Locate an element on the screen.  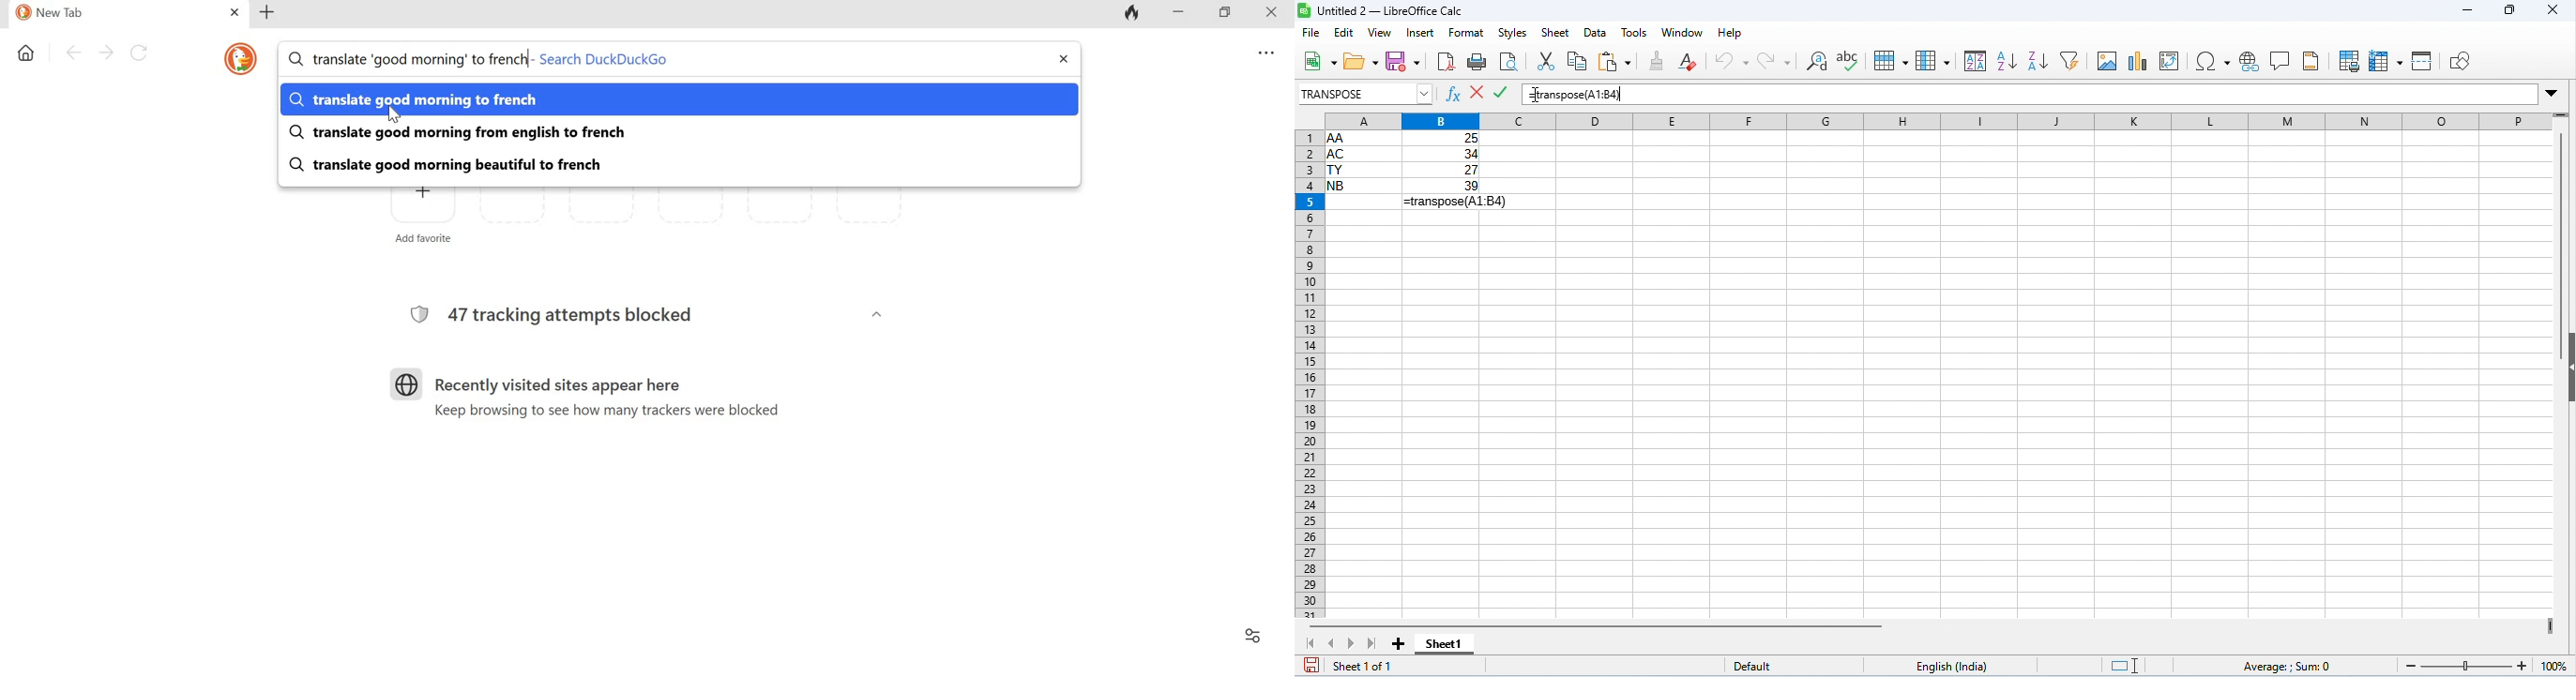
insert chart is located at coordinates (2136, 61).